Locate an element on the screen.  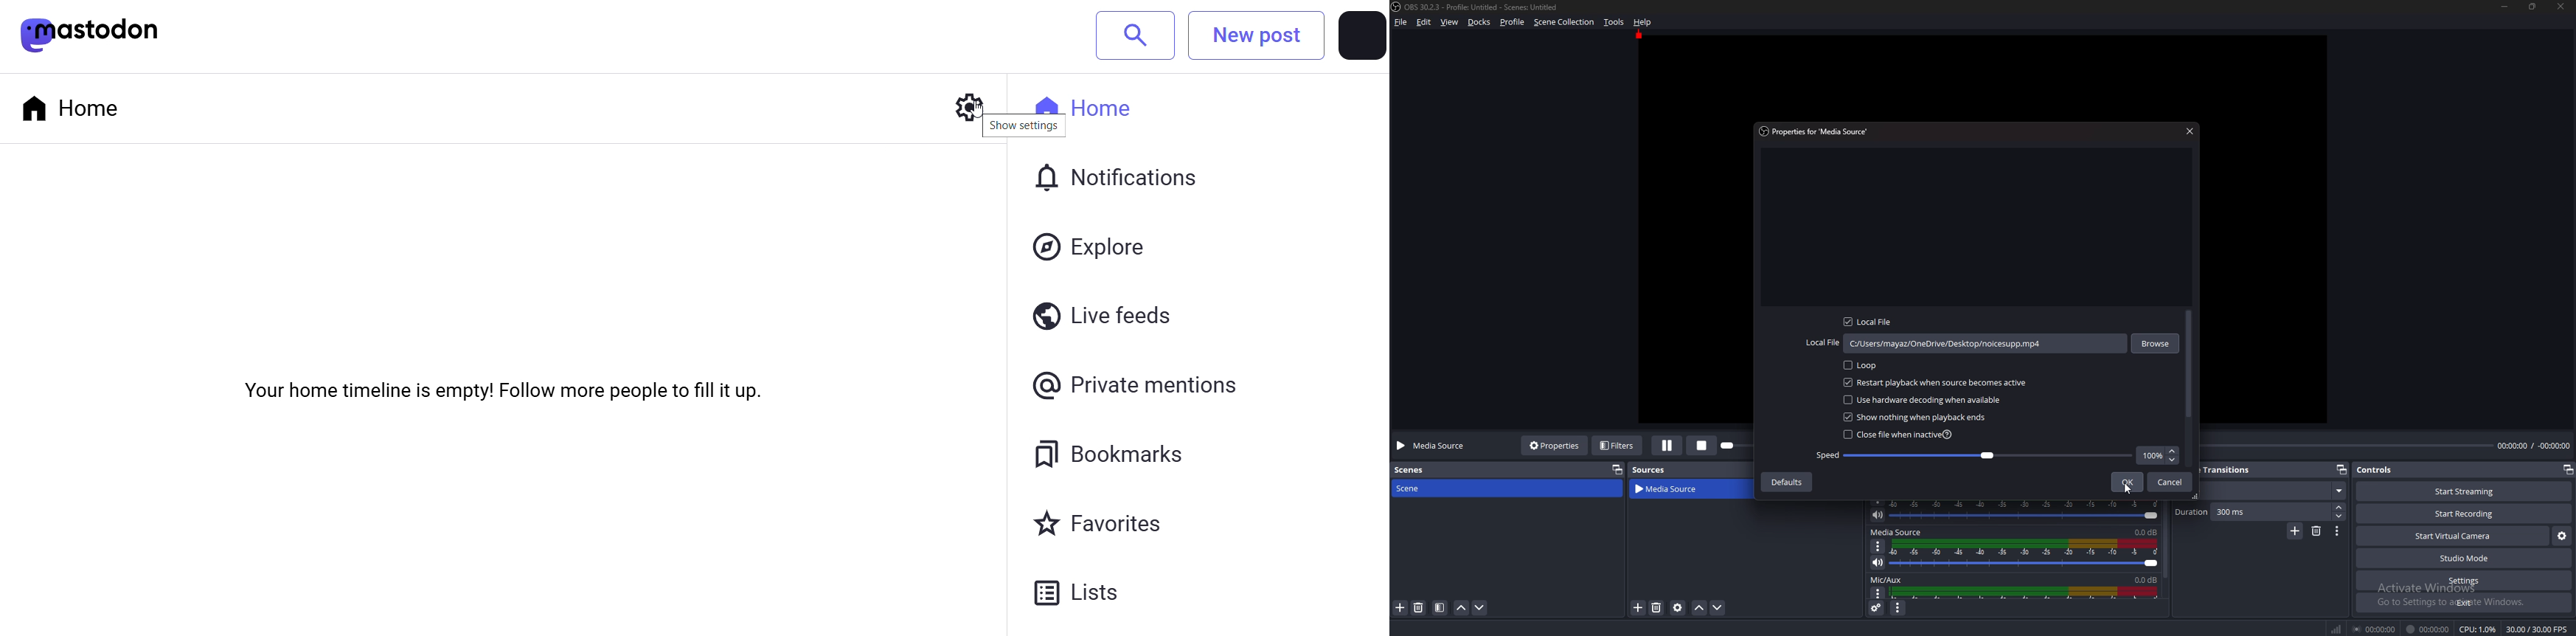
00:00:00 is located at coordinates (2376, 629).